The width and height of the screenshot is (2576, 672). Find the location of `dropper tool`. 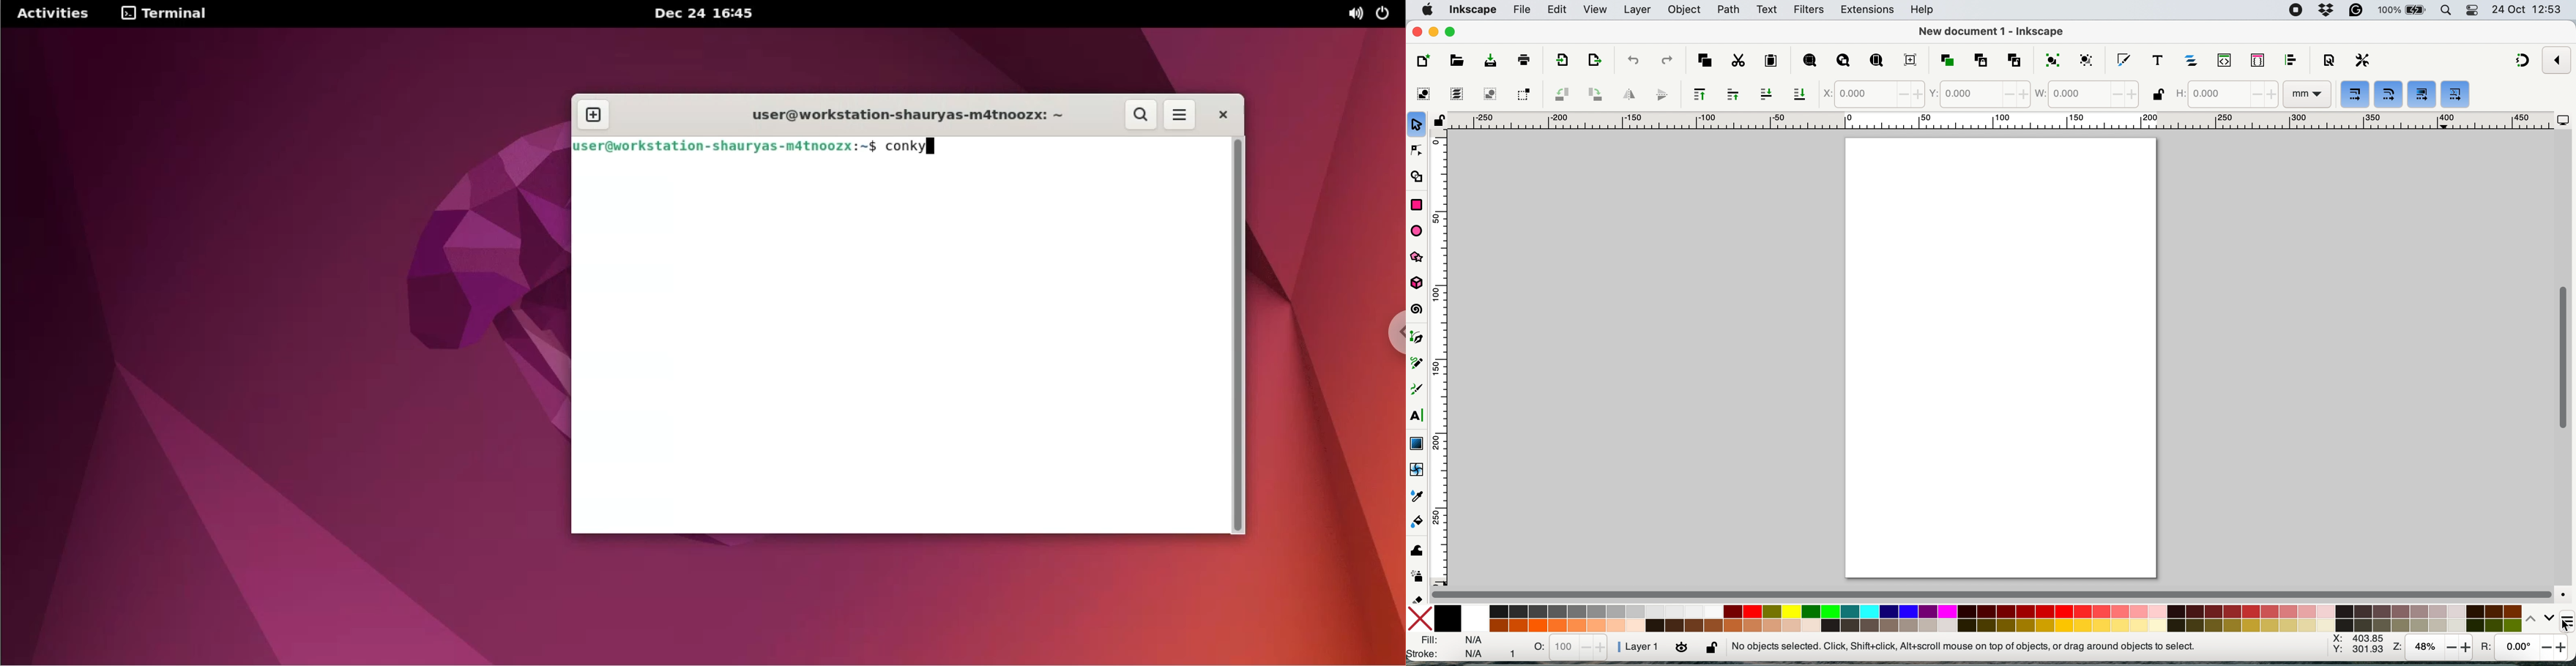

dropper tool is located at coordinates (1417, 495).